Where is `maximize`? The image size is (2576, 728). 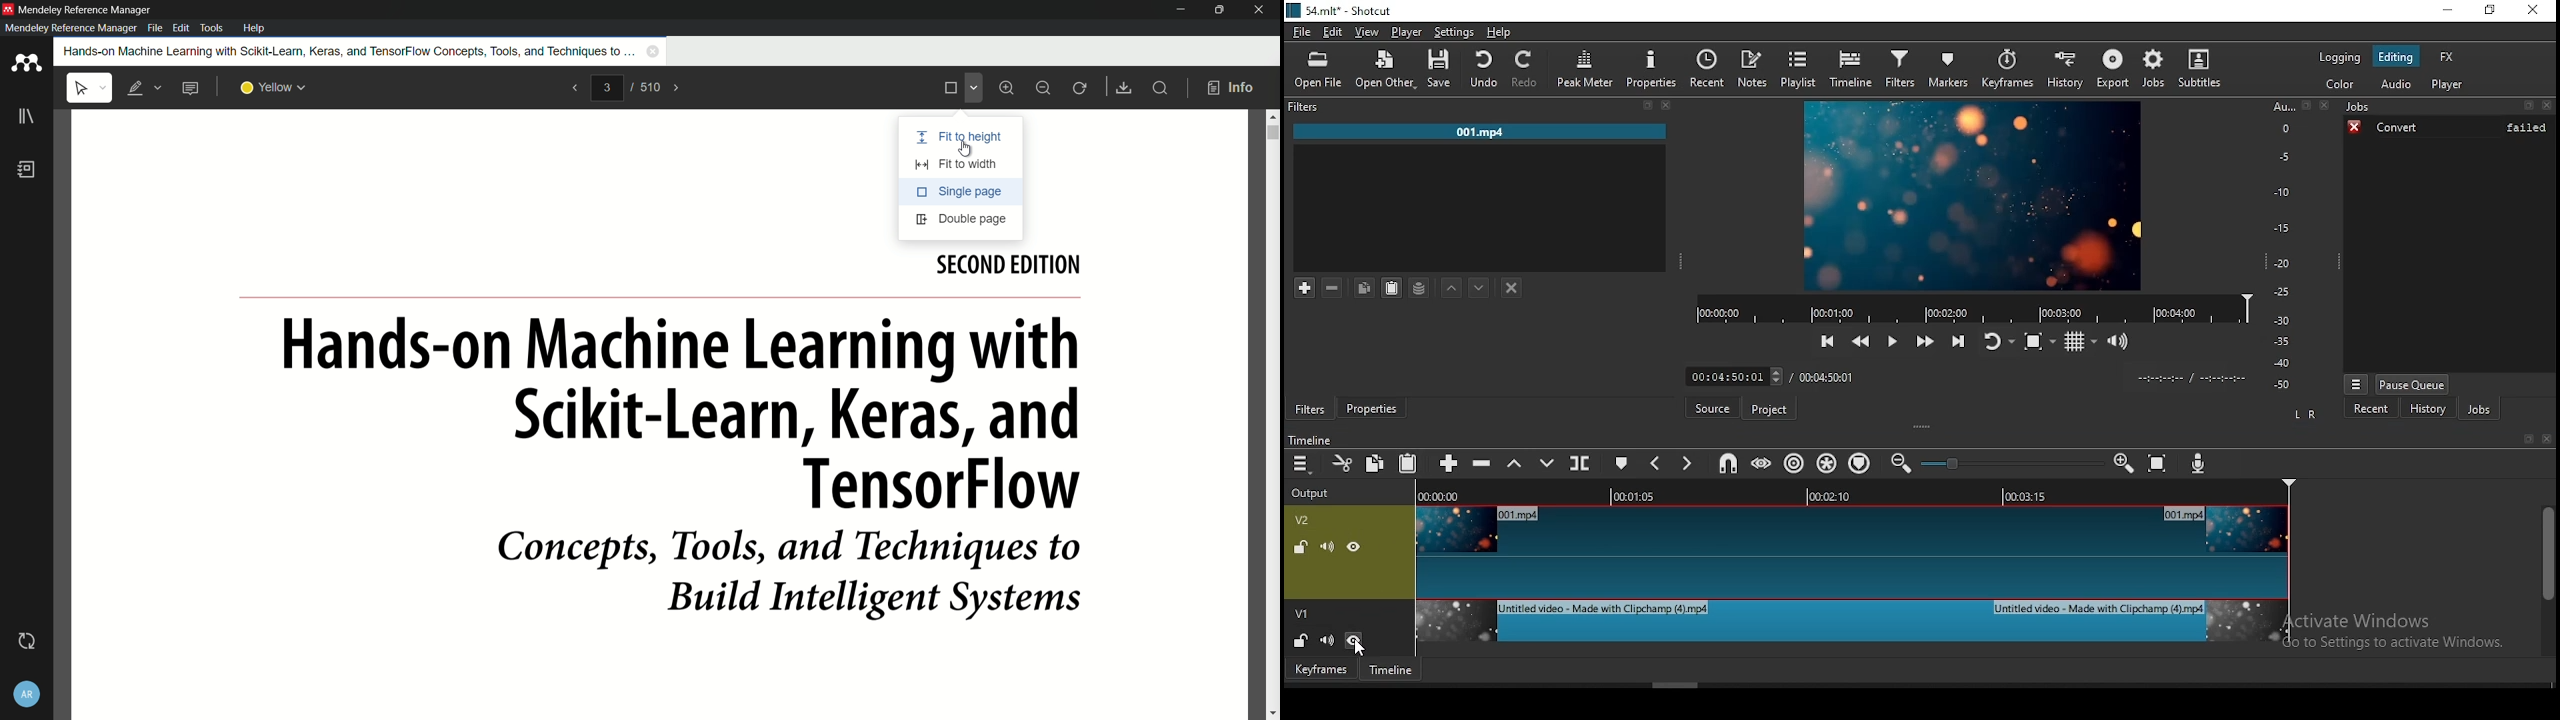
maximize is located at coordinates (1219, 10).